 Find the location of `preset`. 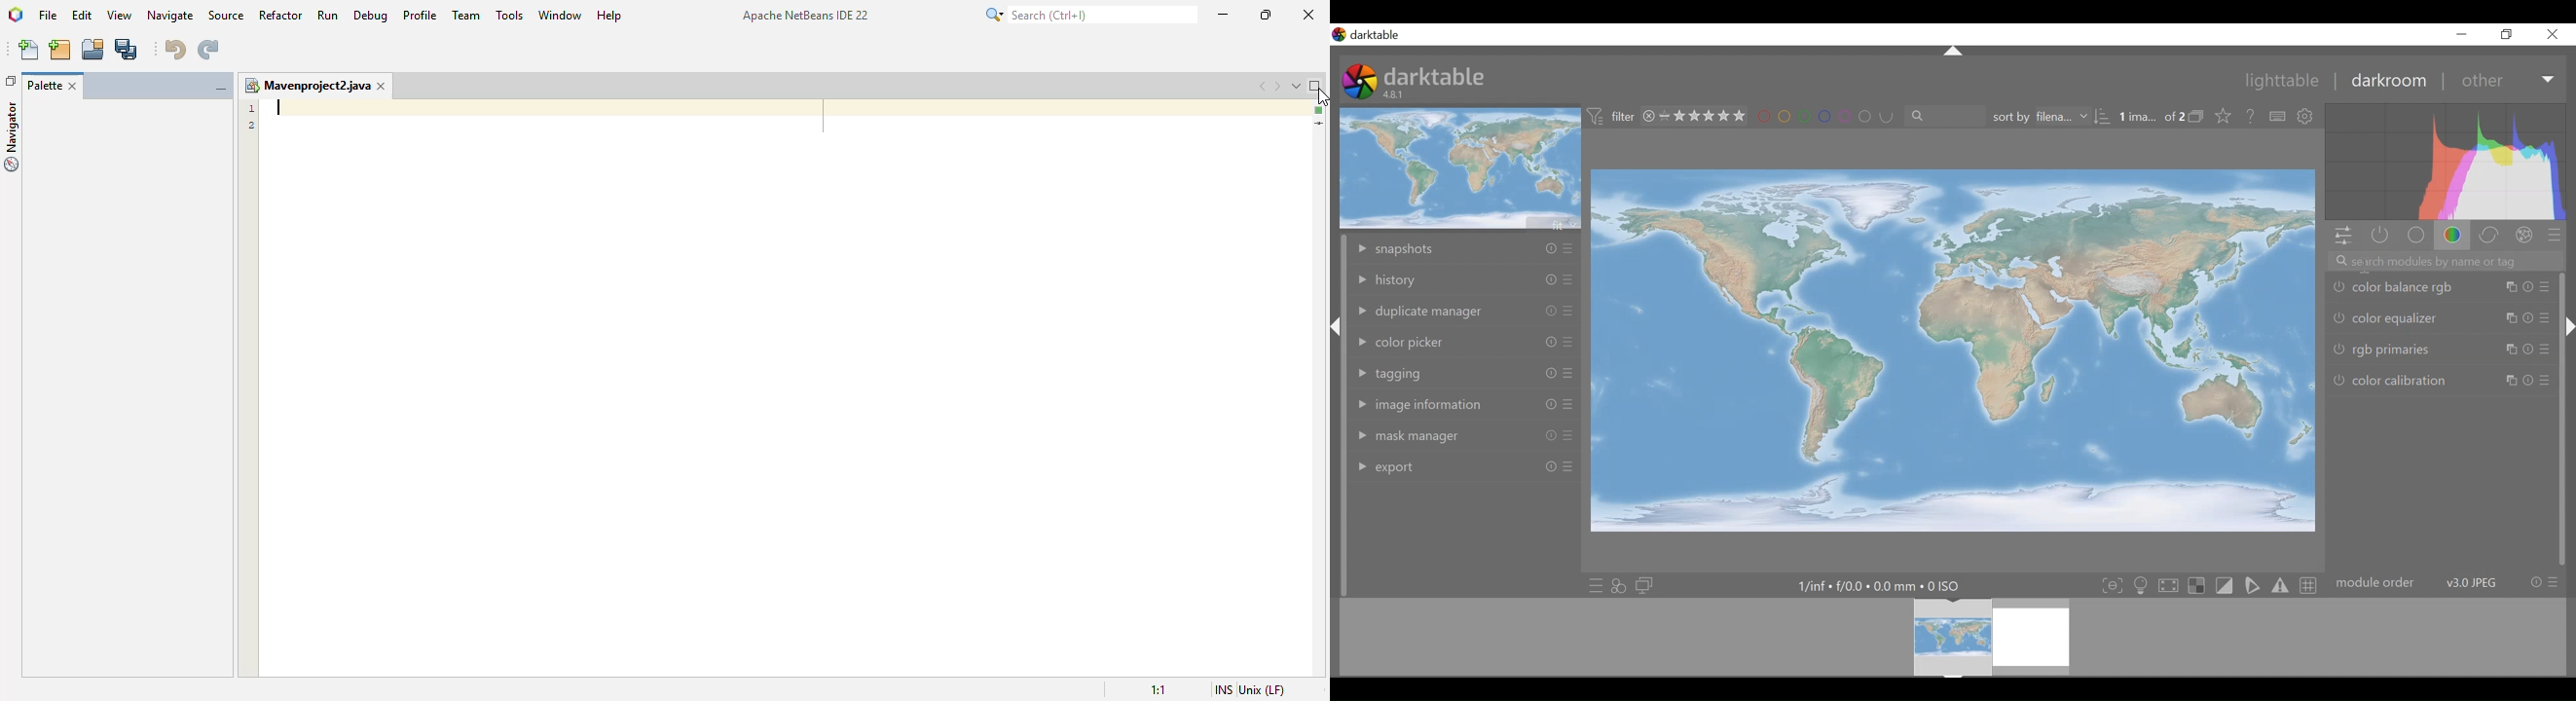

preset is located at coordinates (2555, 234).